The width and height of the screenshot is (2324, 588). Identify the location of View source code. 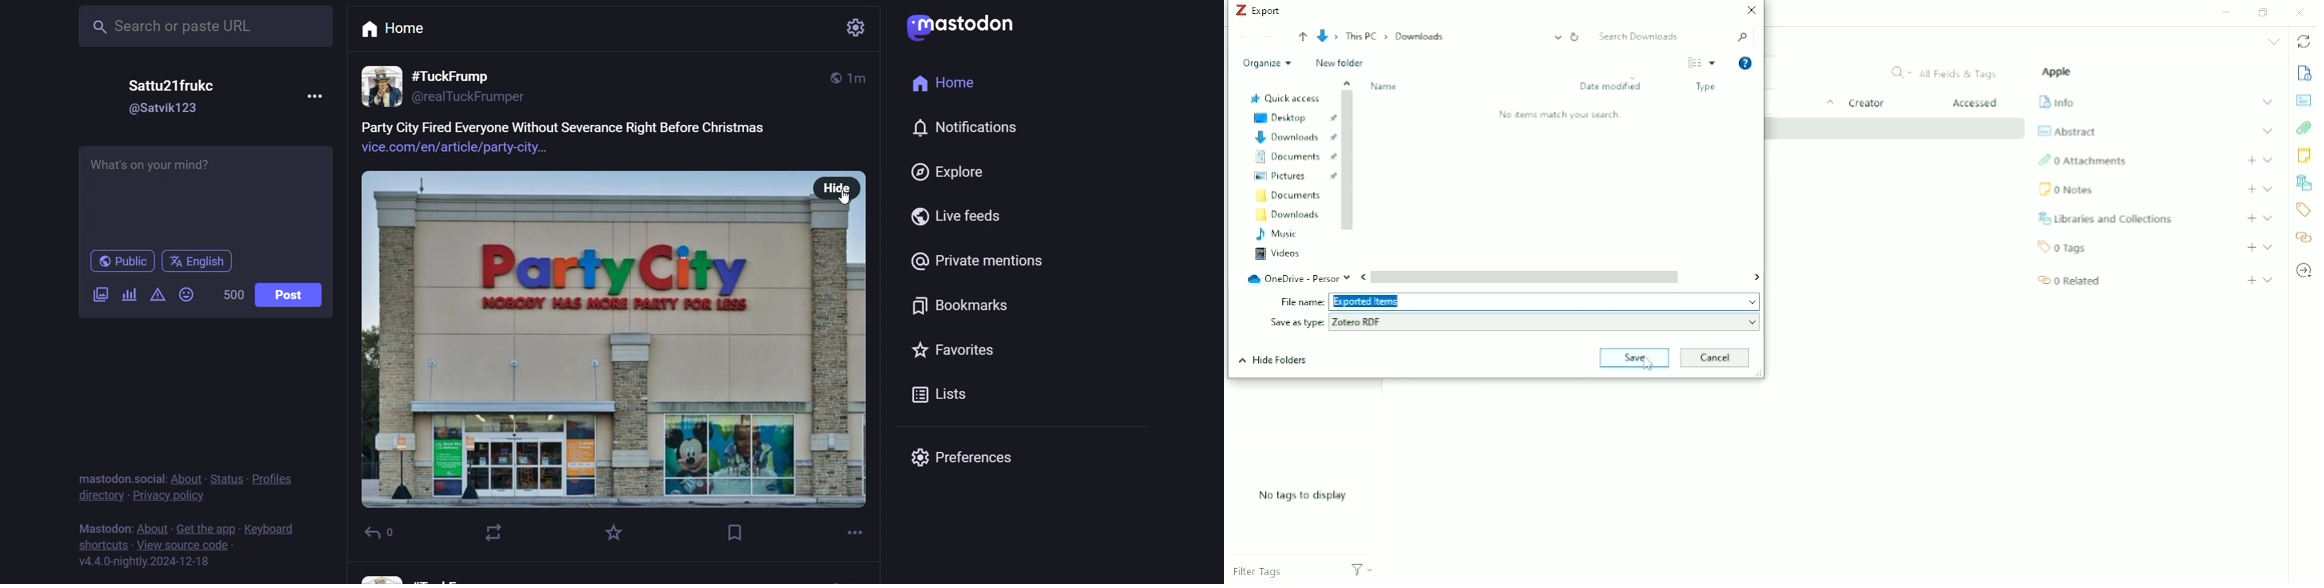
(183, 545).